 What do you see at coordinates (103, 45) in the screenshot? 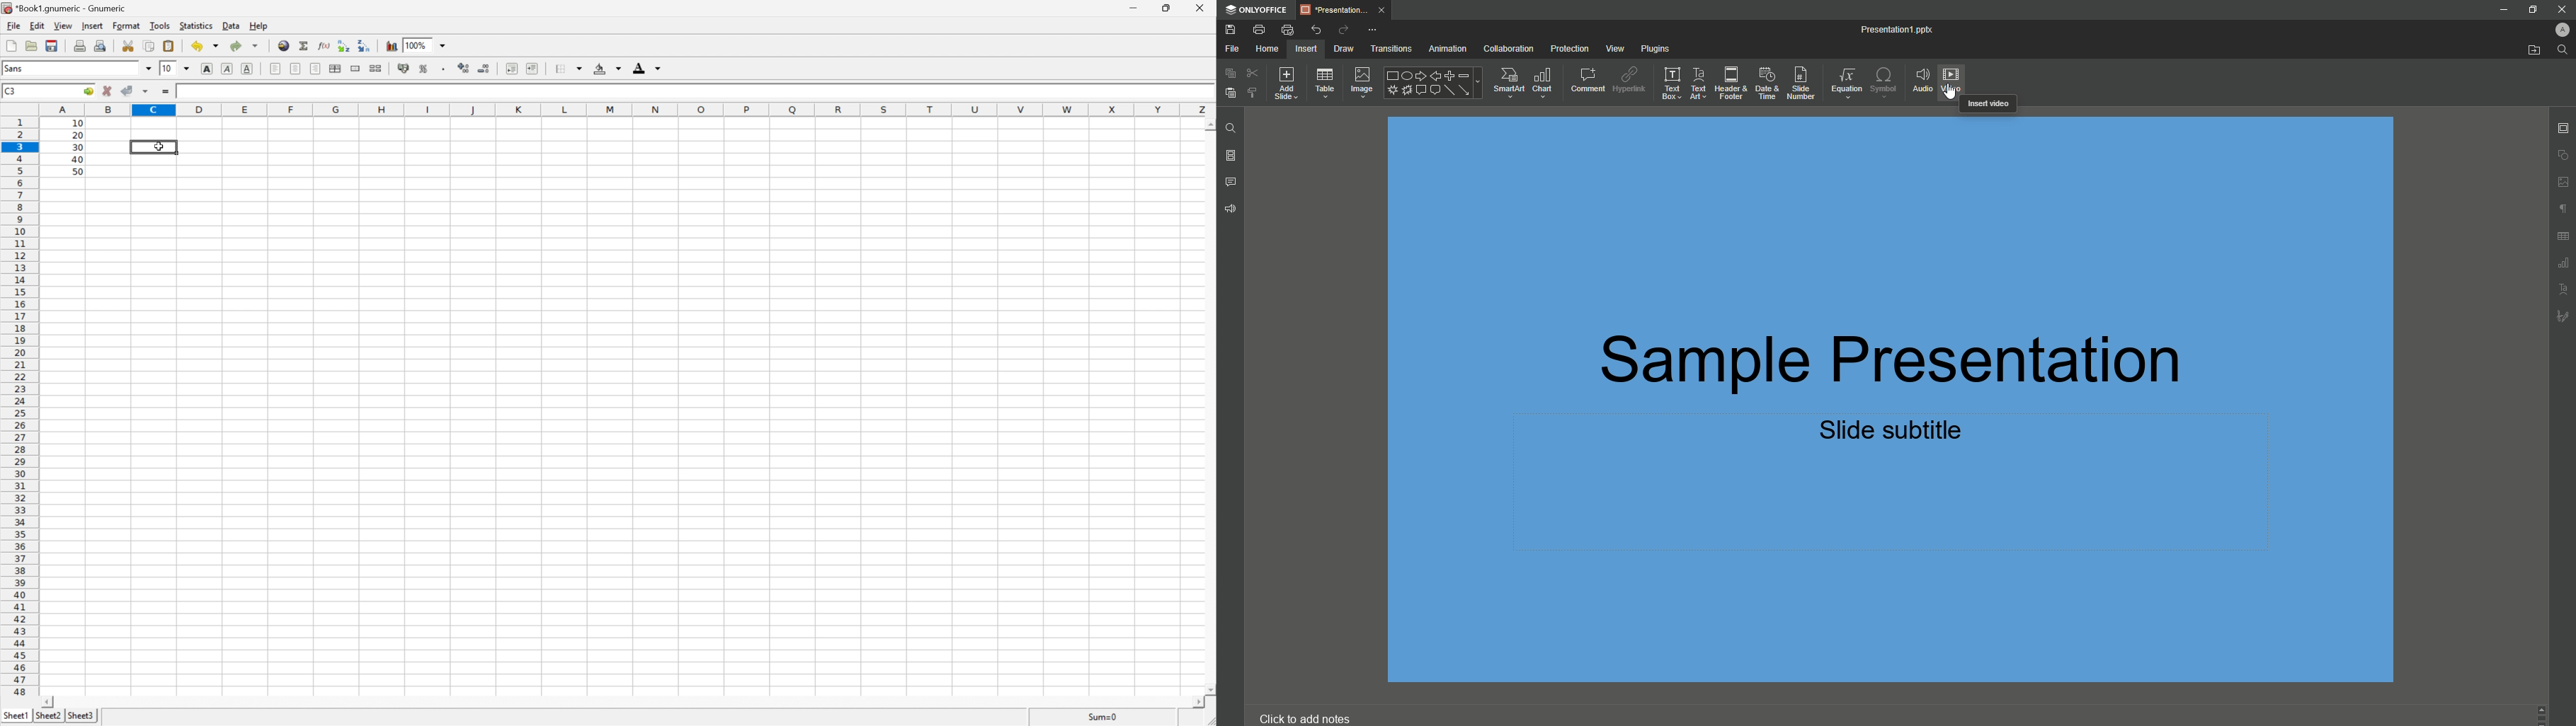
I see `Print preview` at bounding box center [103, 45].